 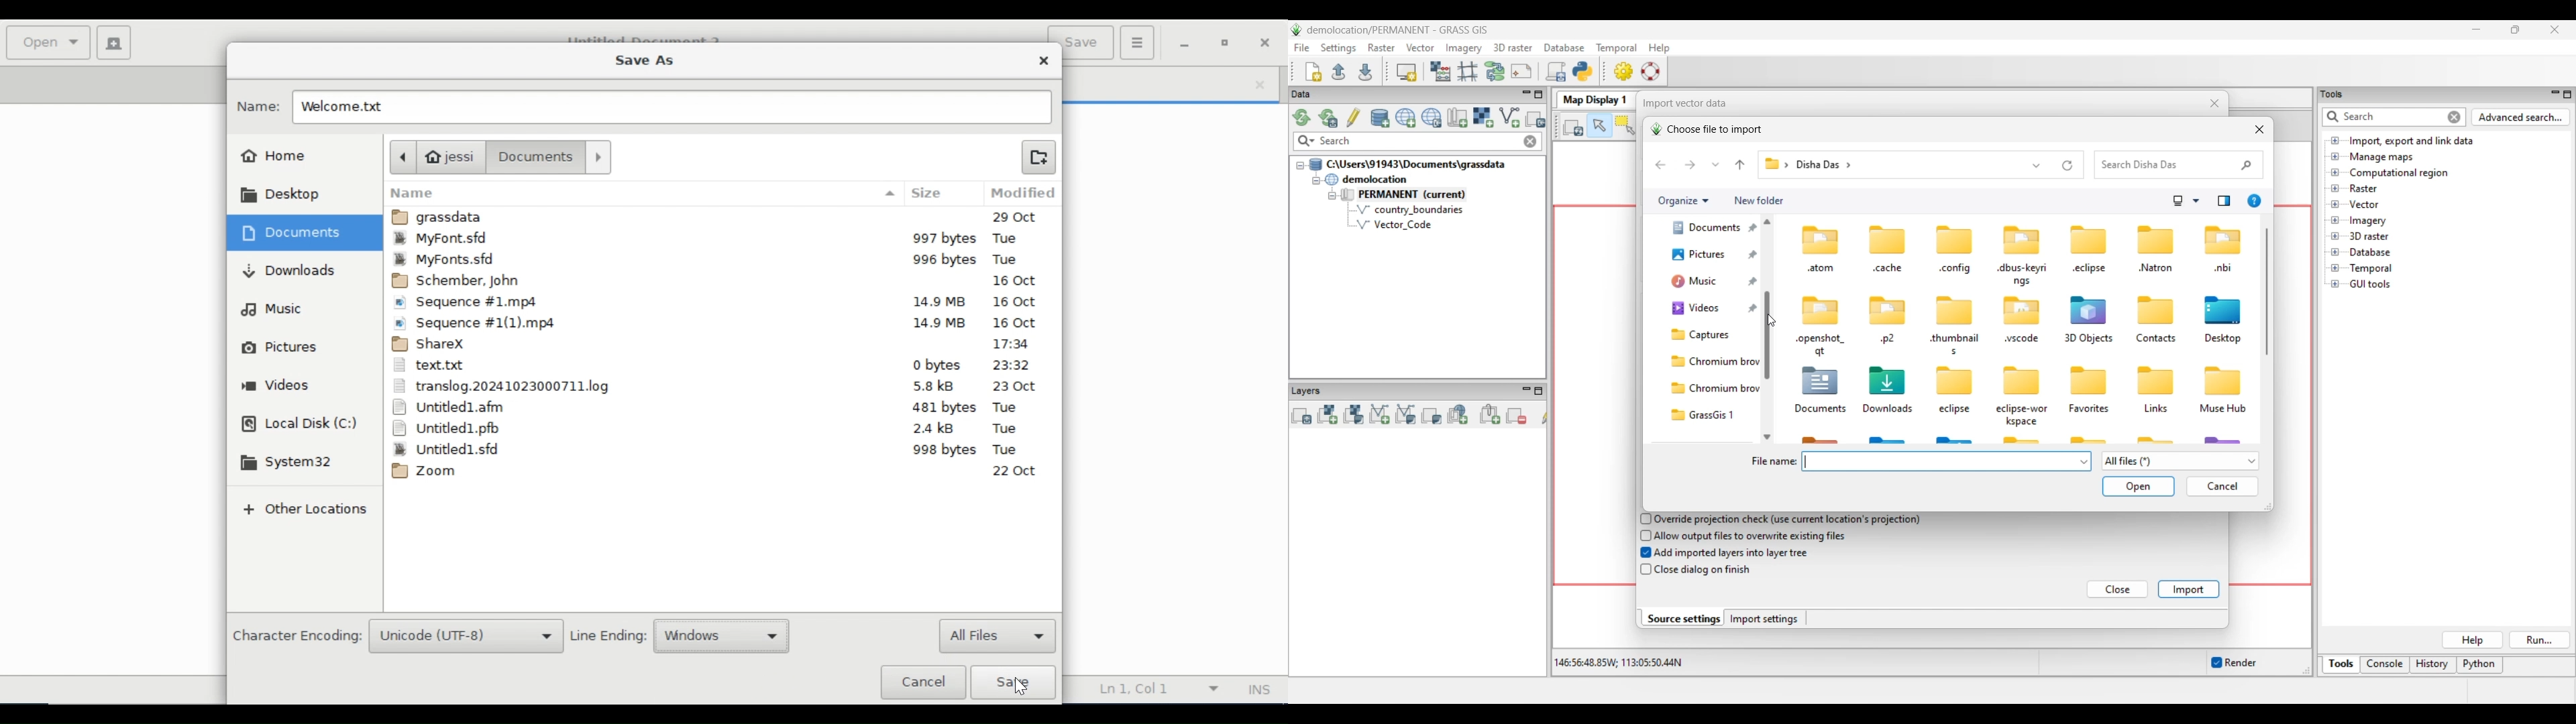 I want to click on Forward, so click(x=598, y=157).